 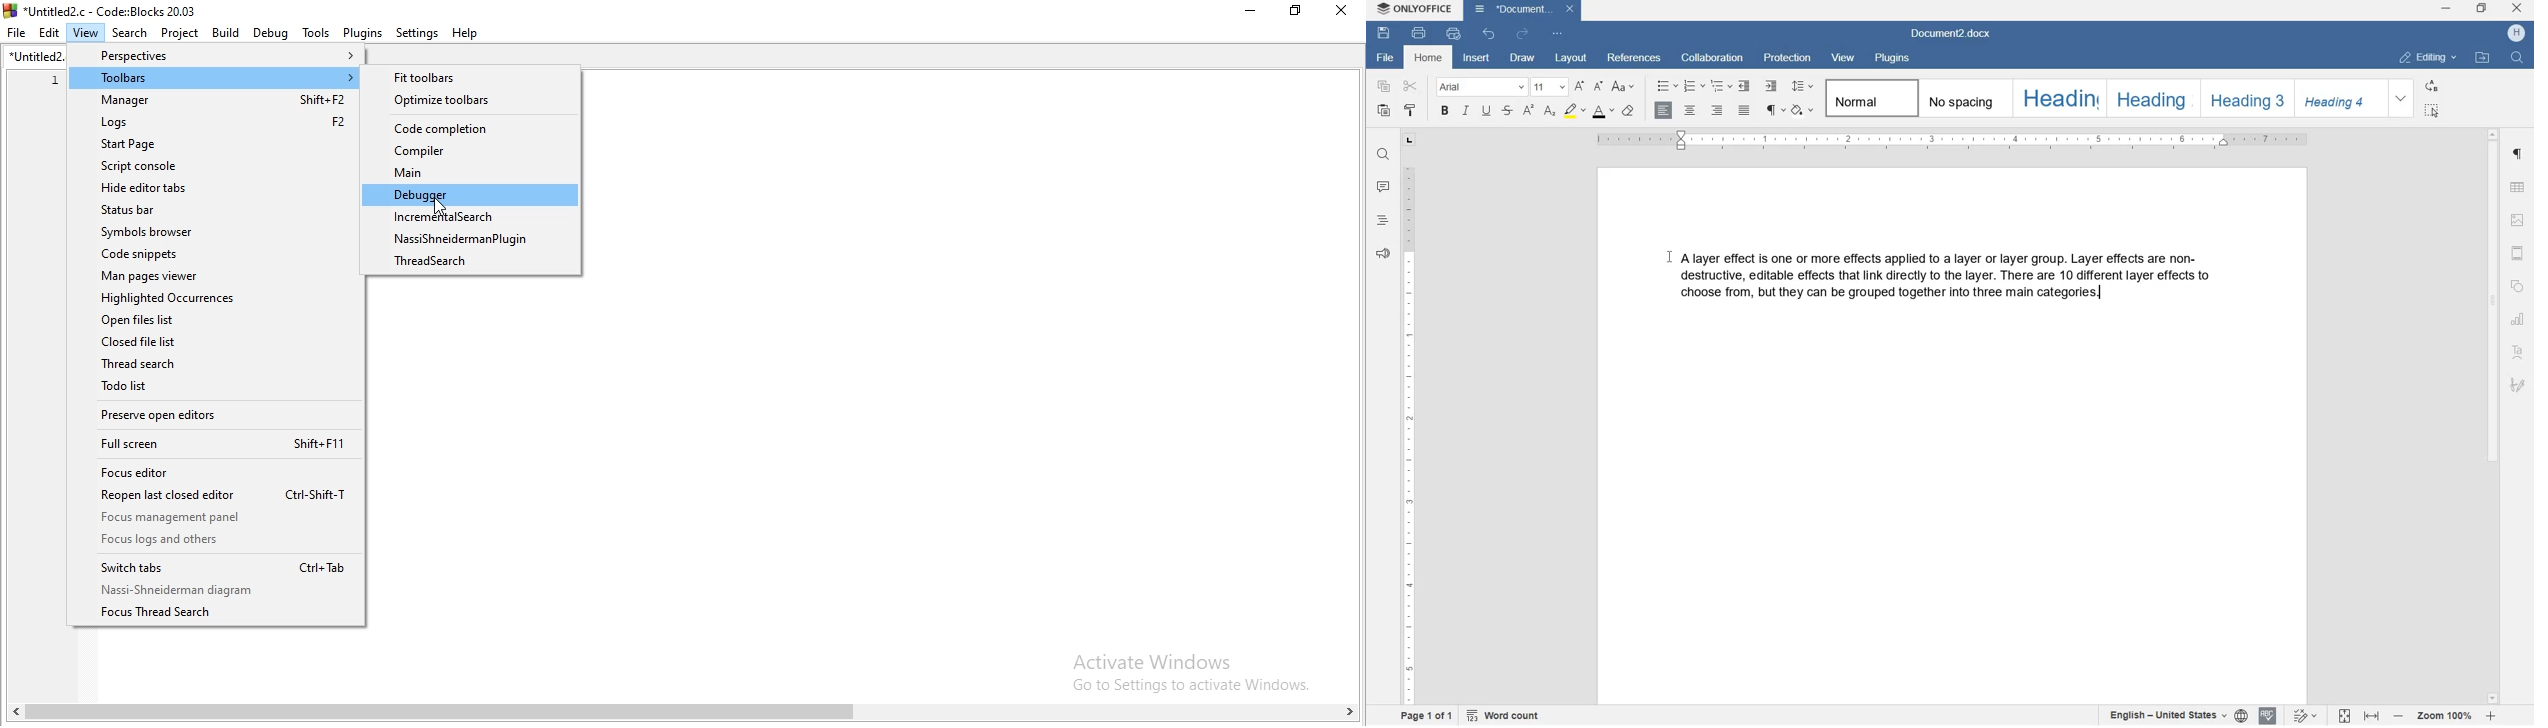 I want to click on paragraph settings, so click(x=2519, y=157).